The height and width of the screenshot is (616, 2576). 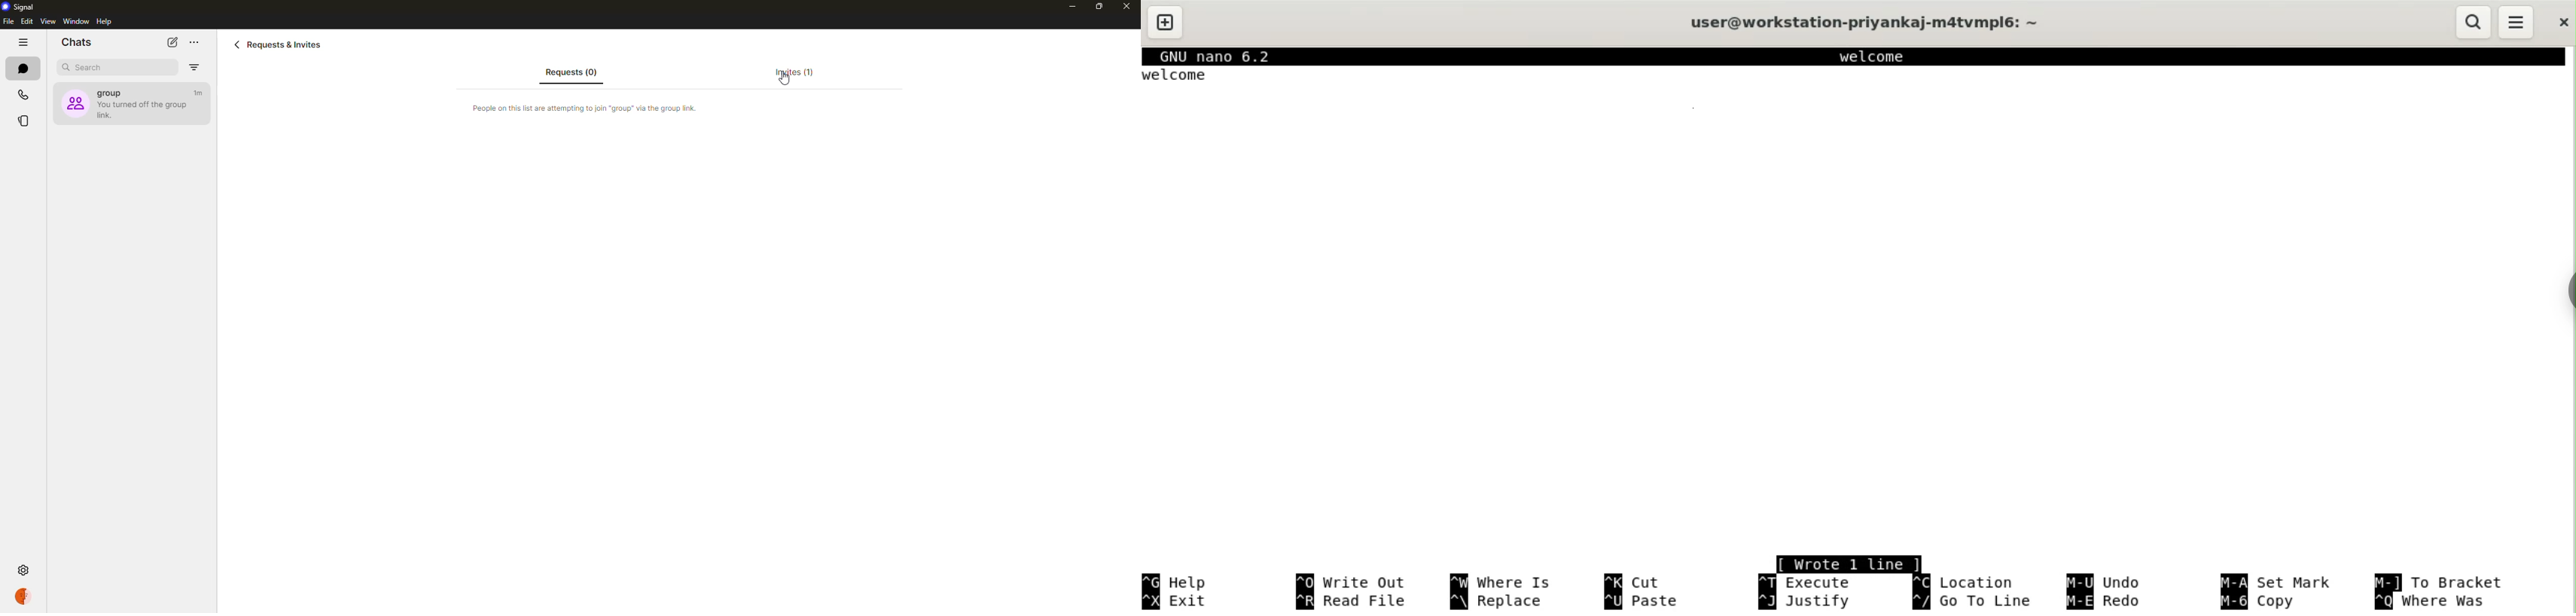 What do you see at coordinates (103, 22) in the screenshot?
I see `help` at bounding box center [103, 22].